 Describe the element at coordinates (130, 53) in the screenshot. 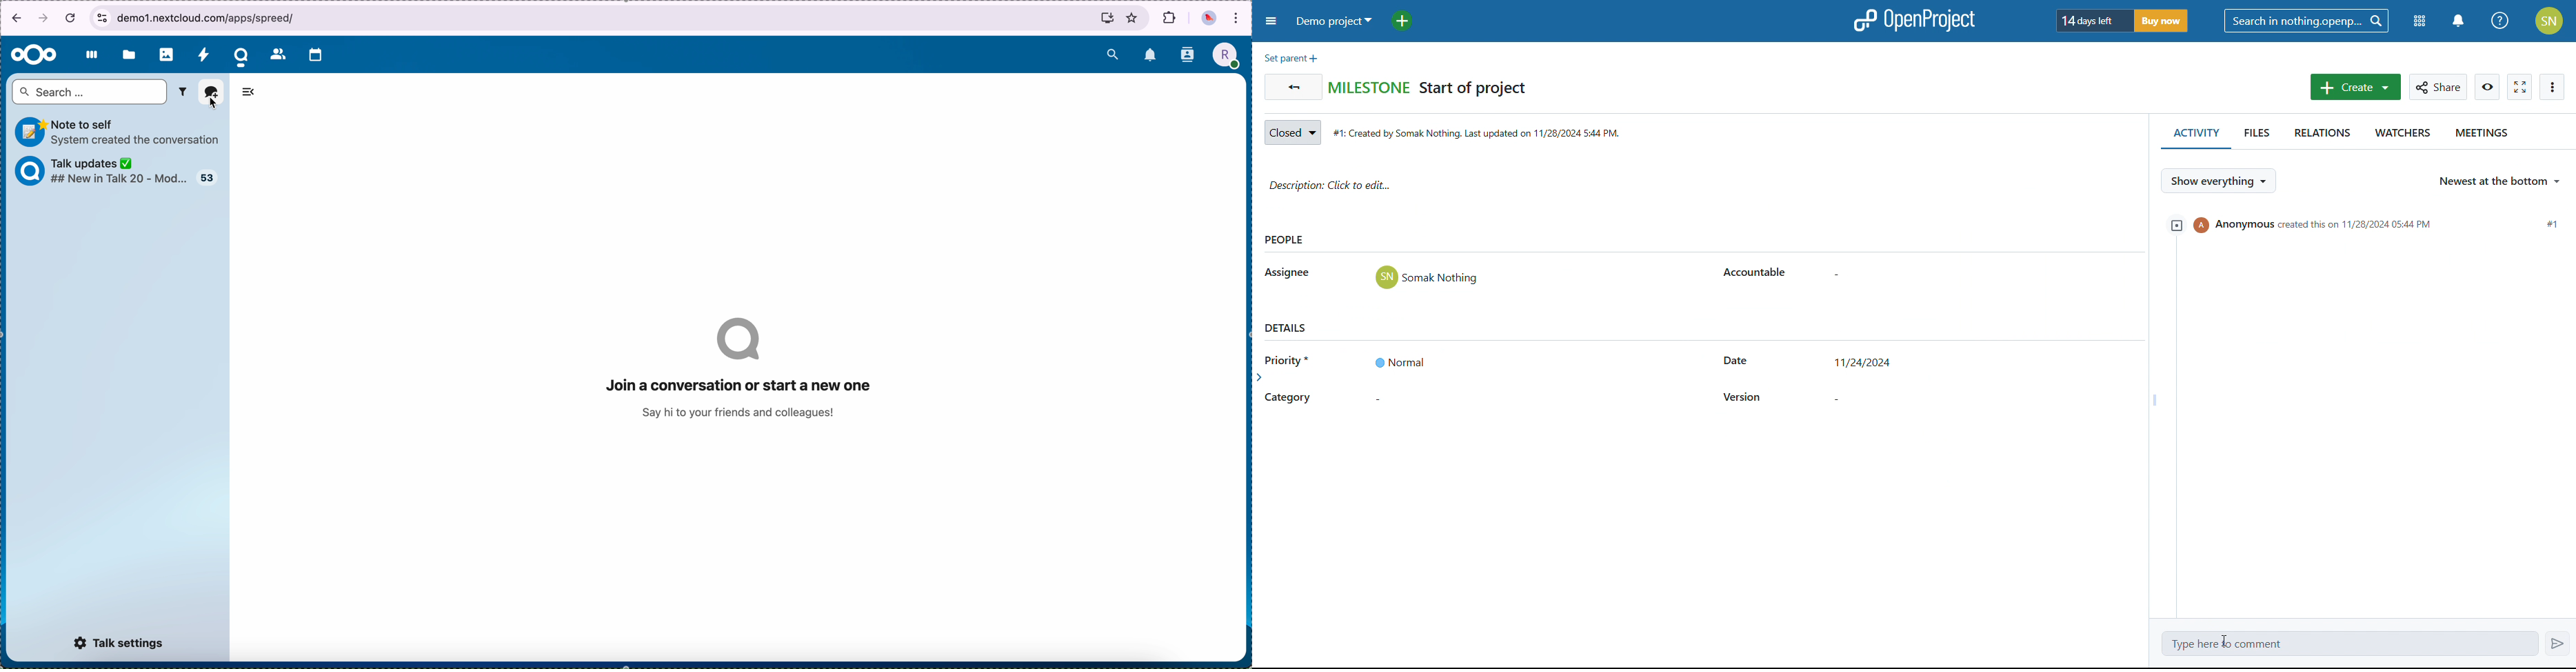

I see `files` at that location.